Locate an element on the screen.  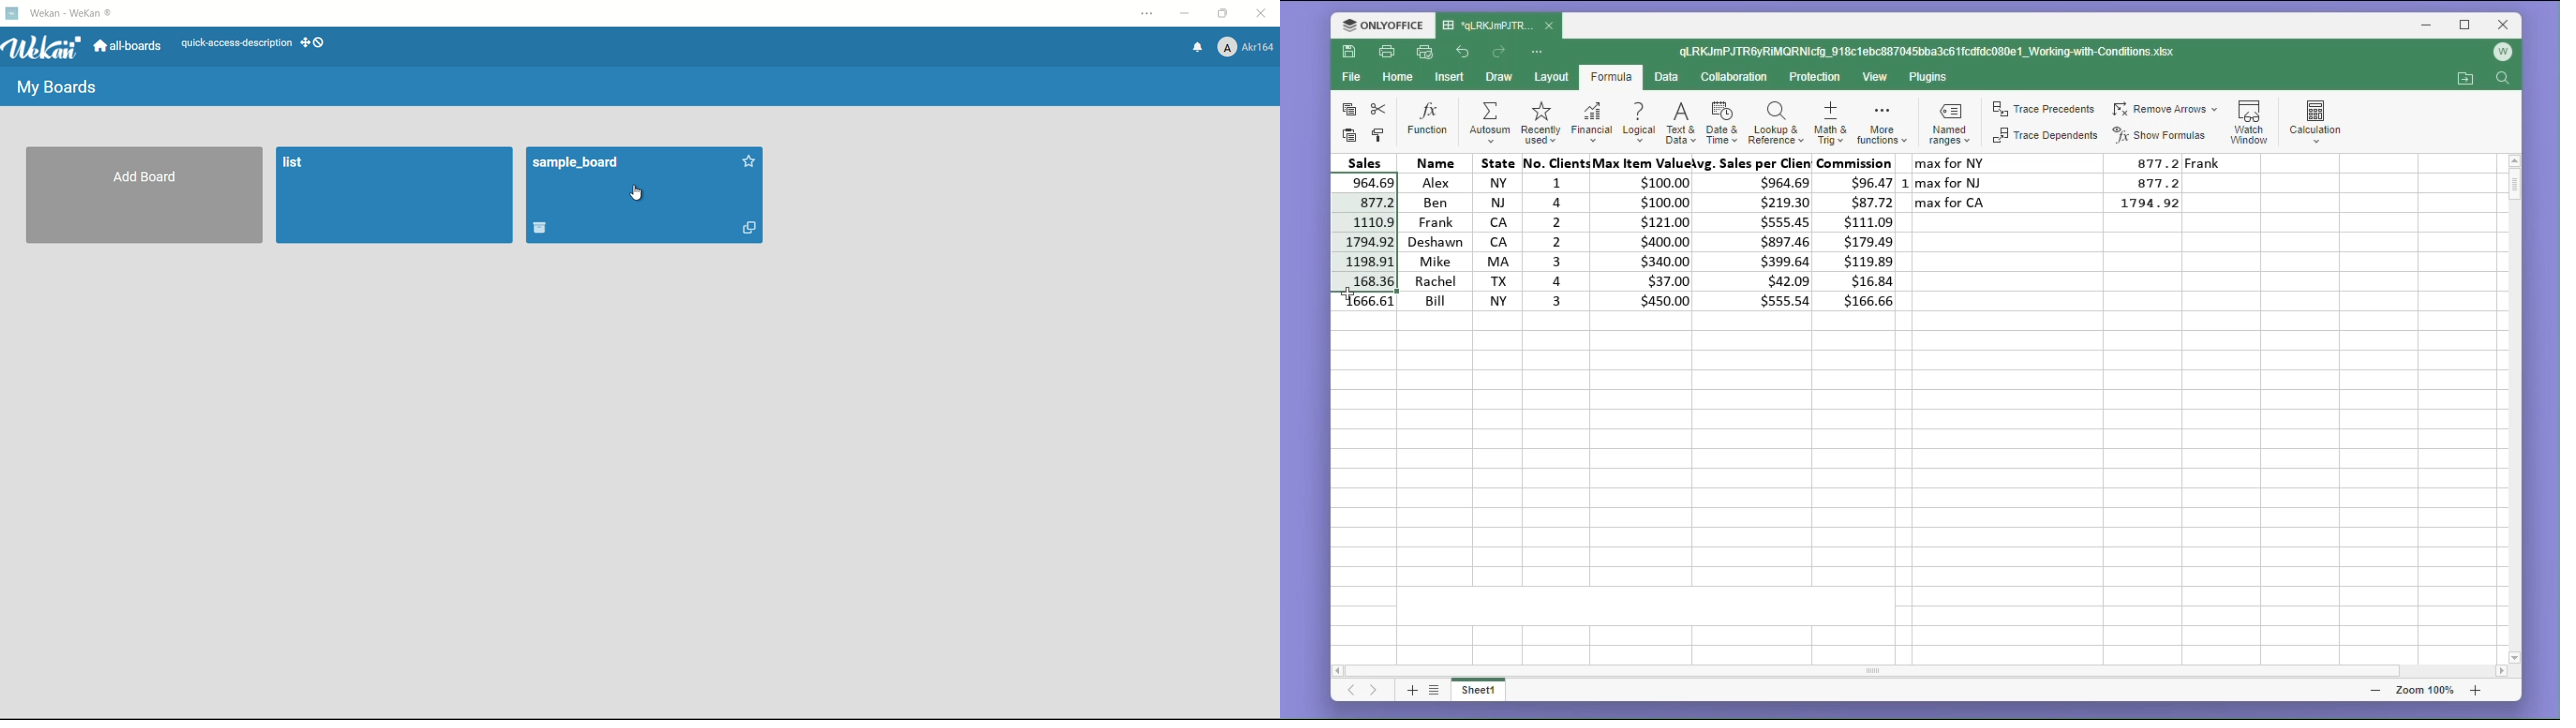
ql.RKJmPJTRiMQRNlclg_918c1ebc887045bba3c61fcdfdc080e1_Working-with-Conditions.xlsx is located at coordinates (1948, 52).